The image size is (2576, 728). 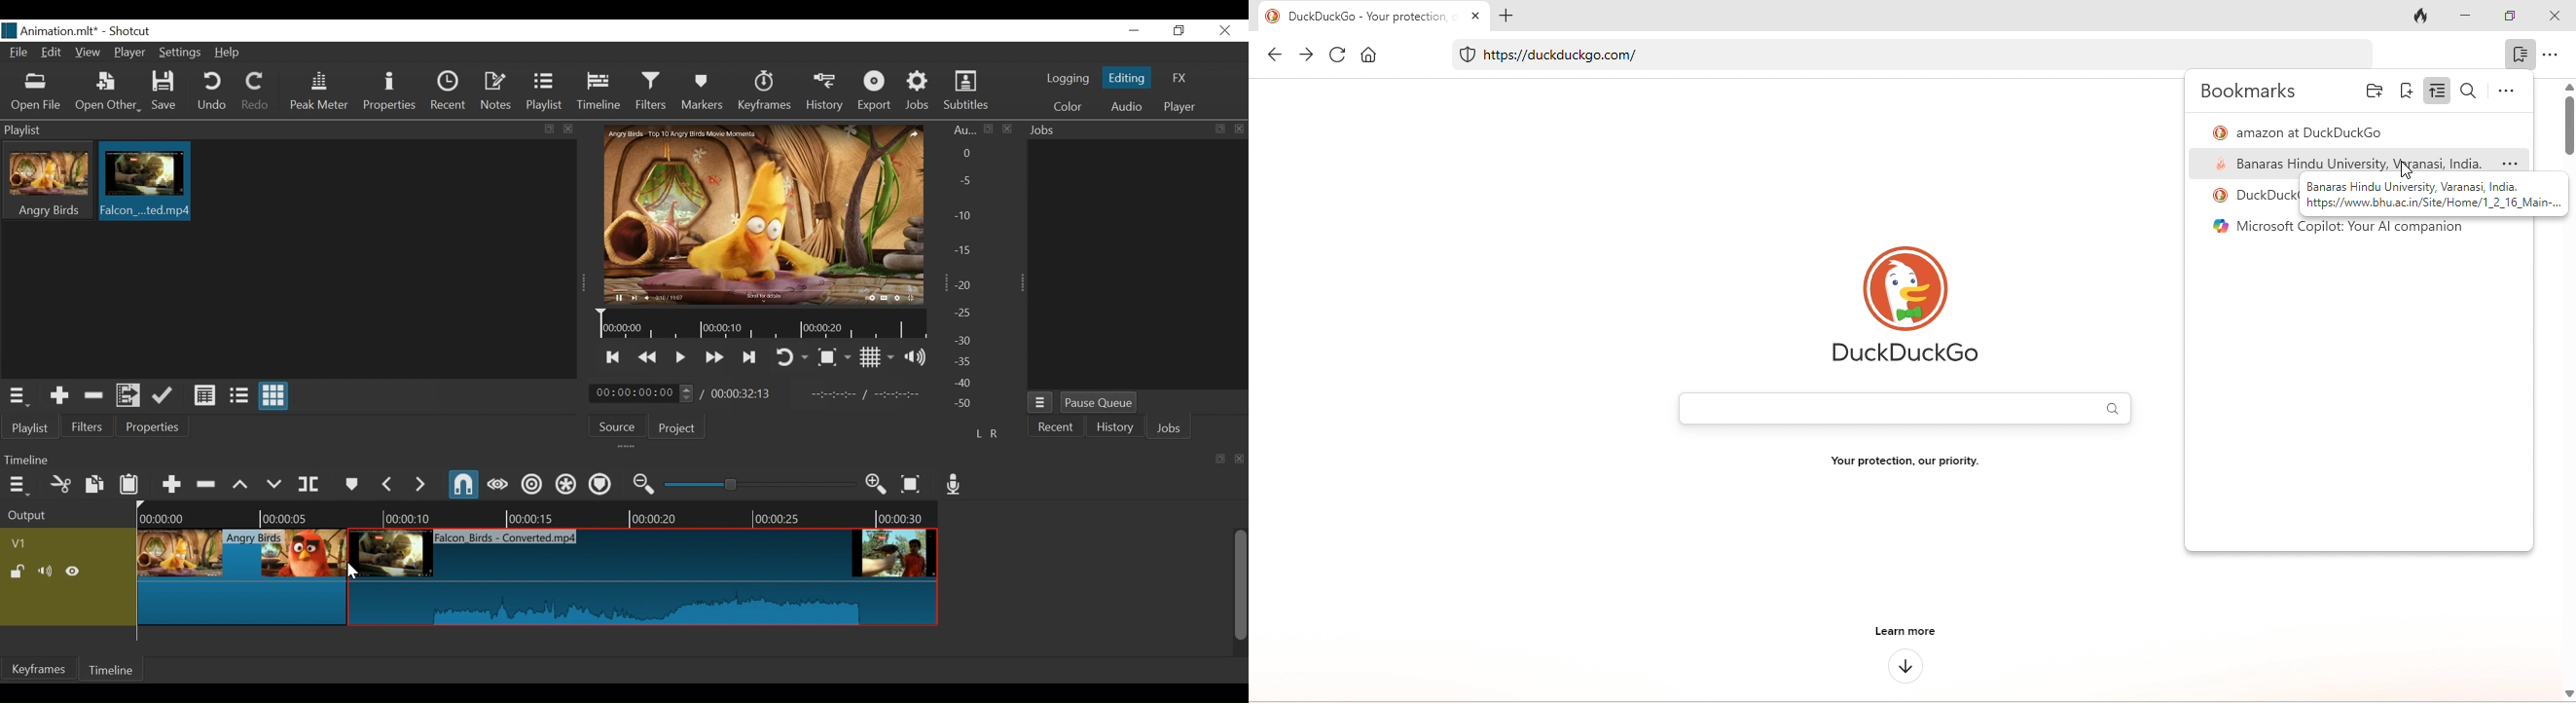 I want to click on Pause Queue, so click(x=1099, y=404).